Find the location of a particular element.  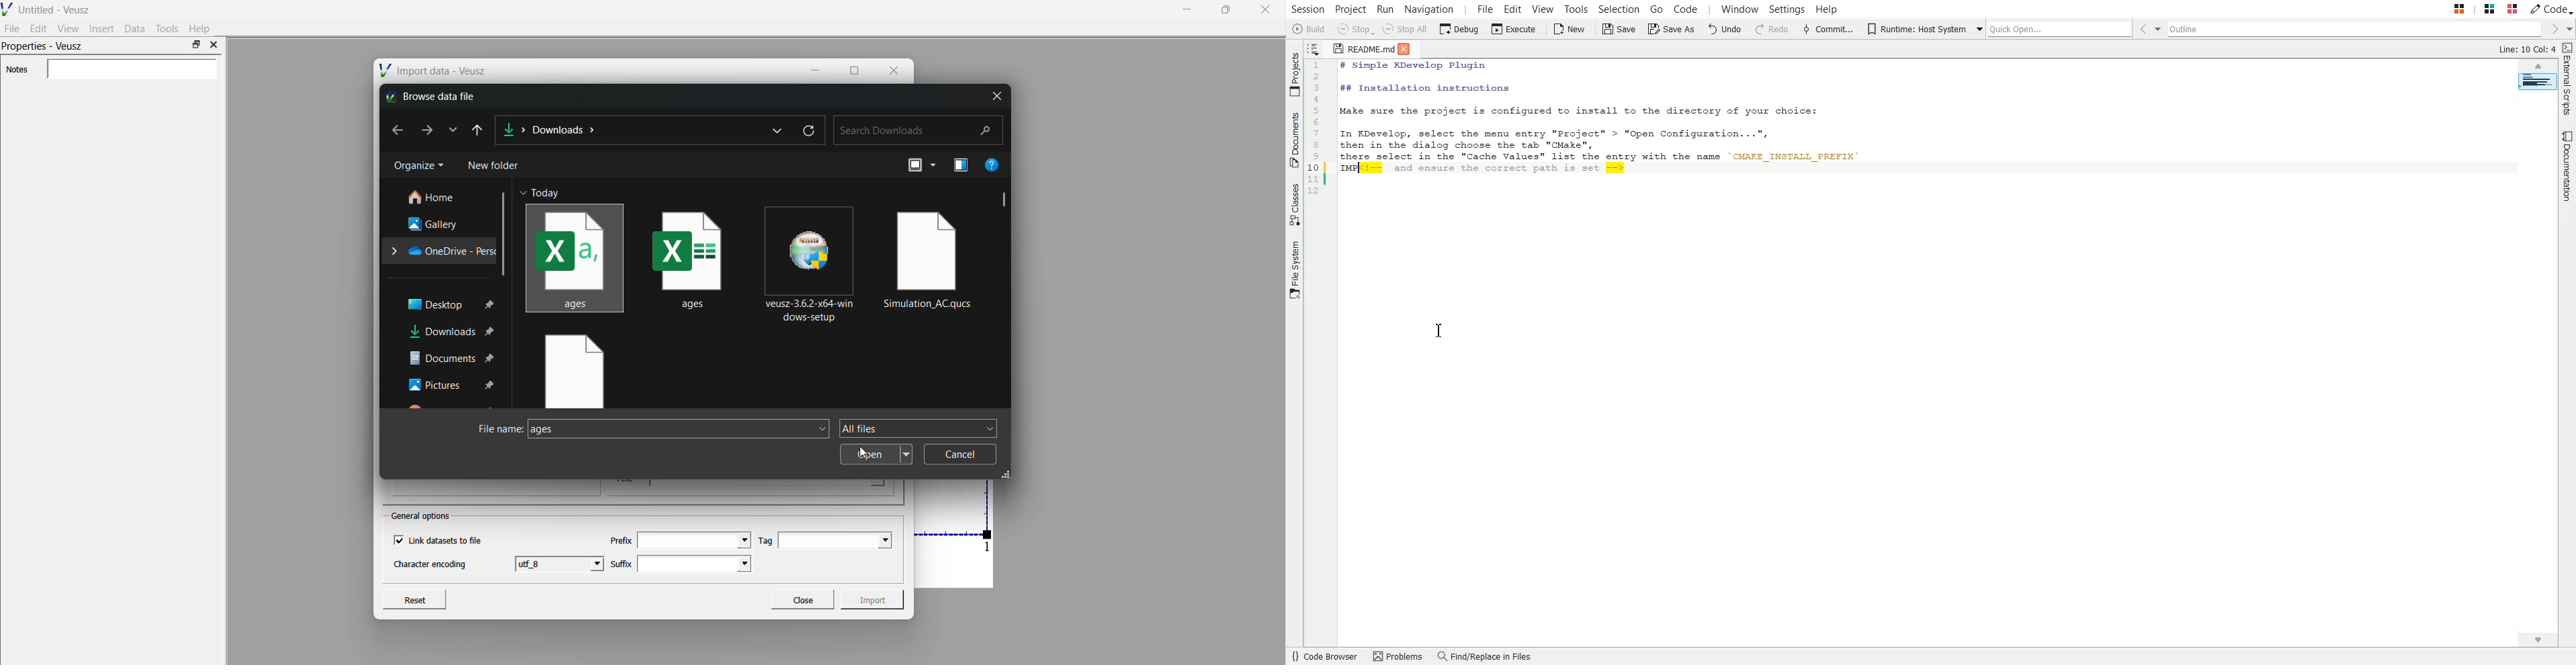

ages is located at coordinates (679, 429).